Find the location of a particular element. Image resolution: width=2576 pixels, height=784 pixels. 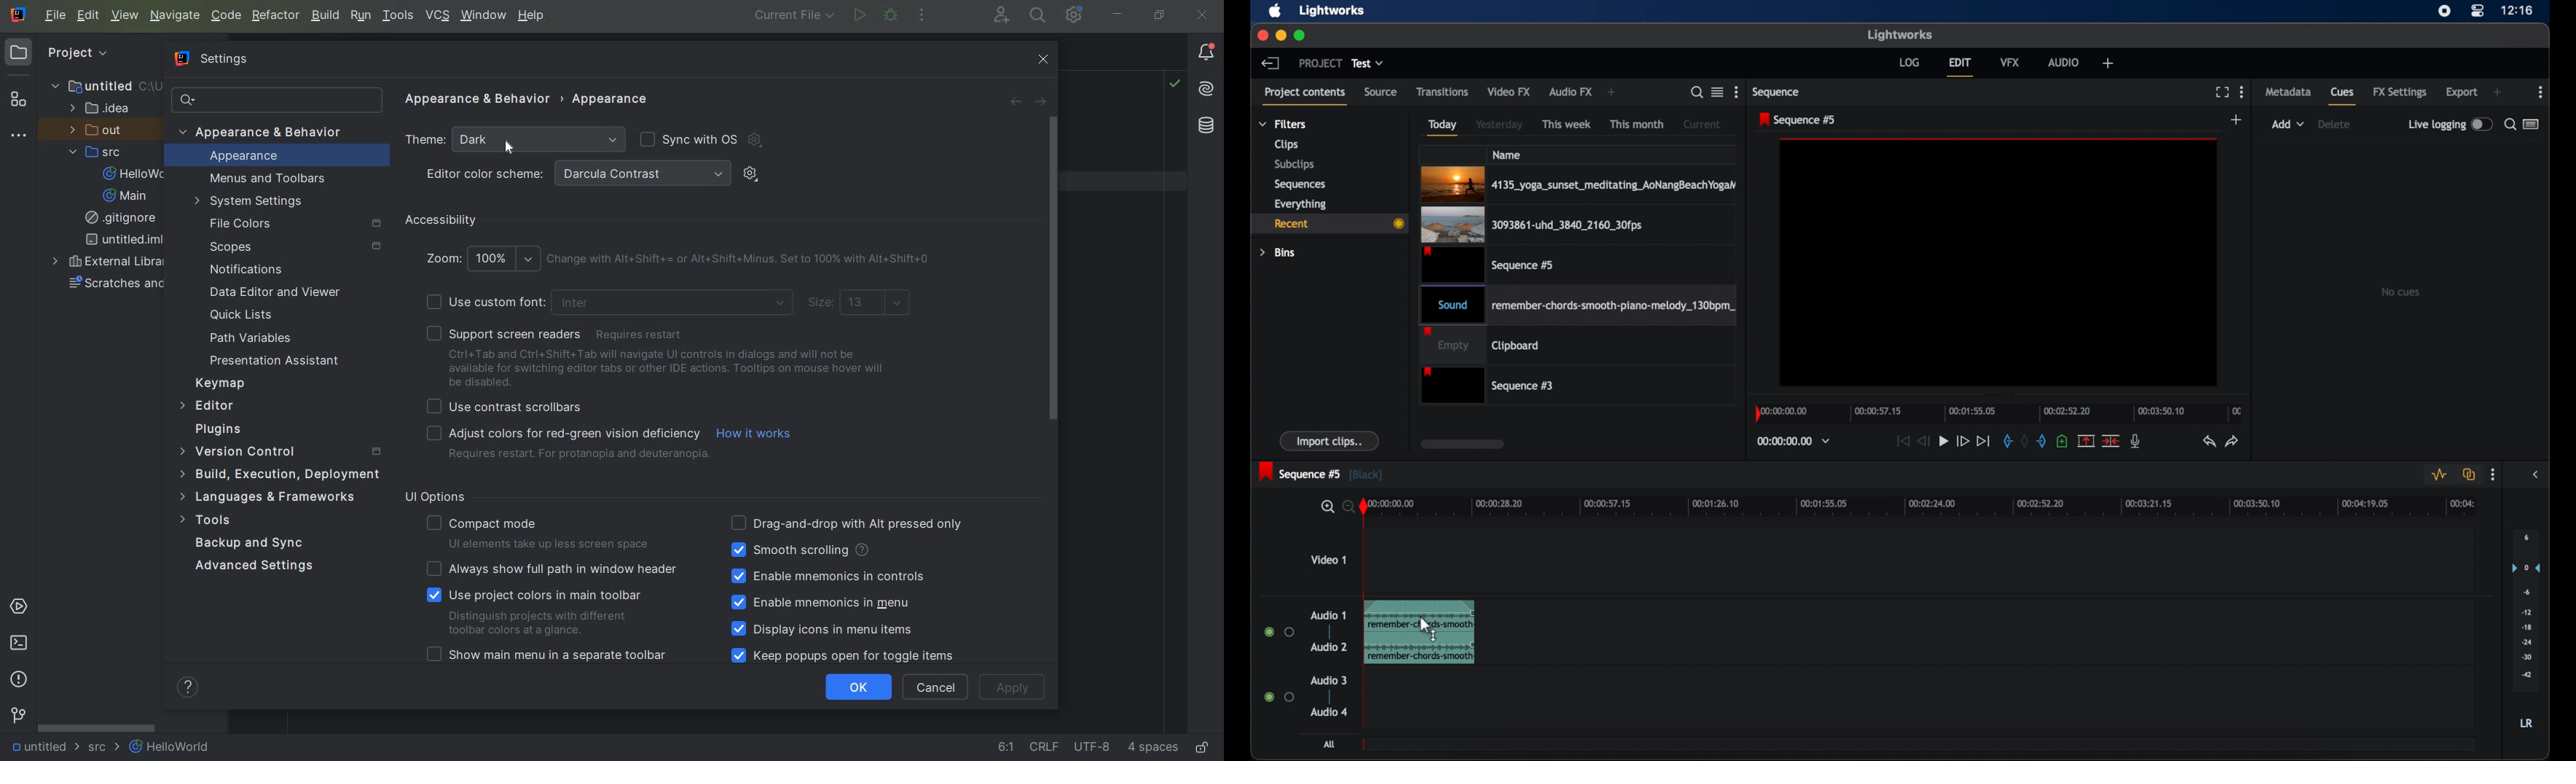

NOTIFICATIONS is located at coordinates (243, 270).